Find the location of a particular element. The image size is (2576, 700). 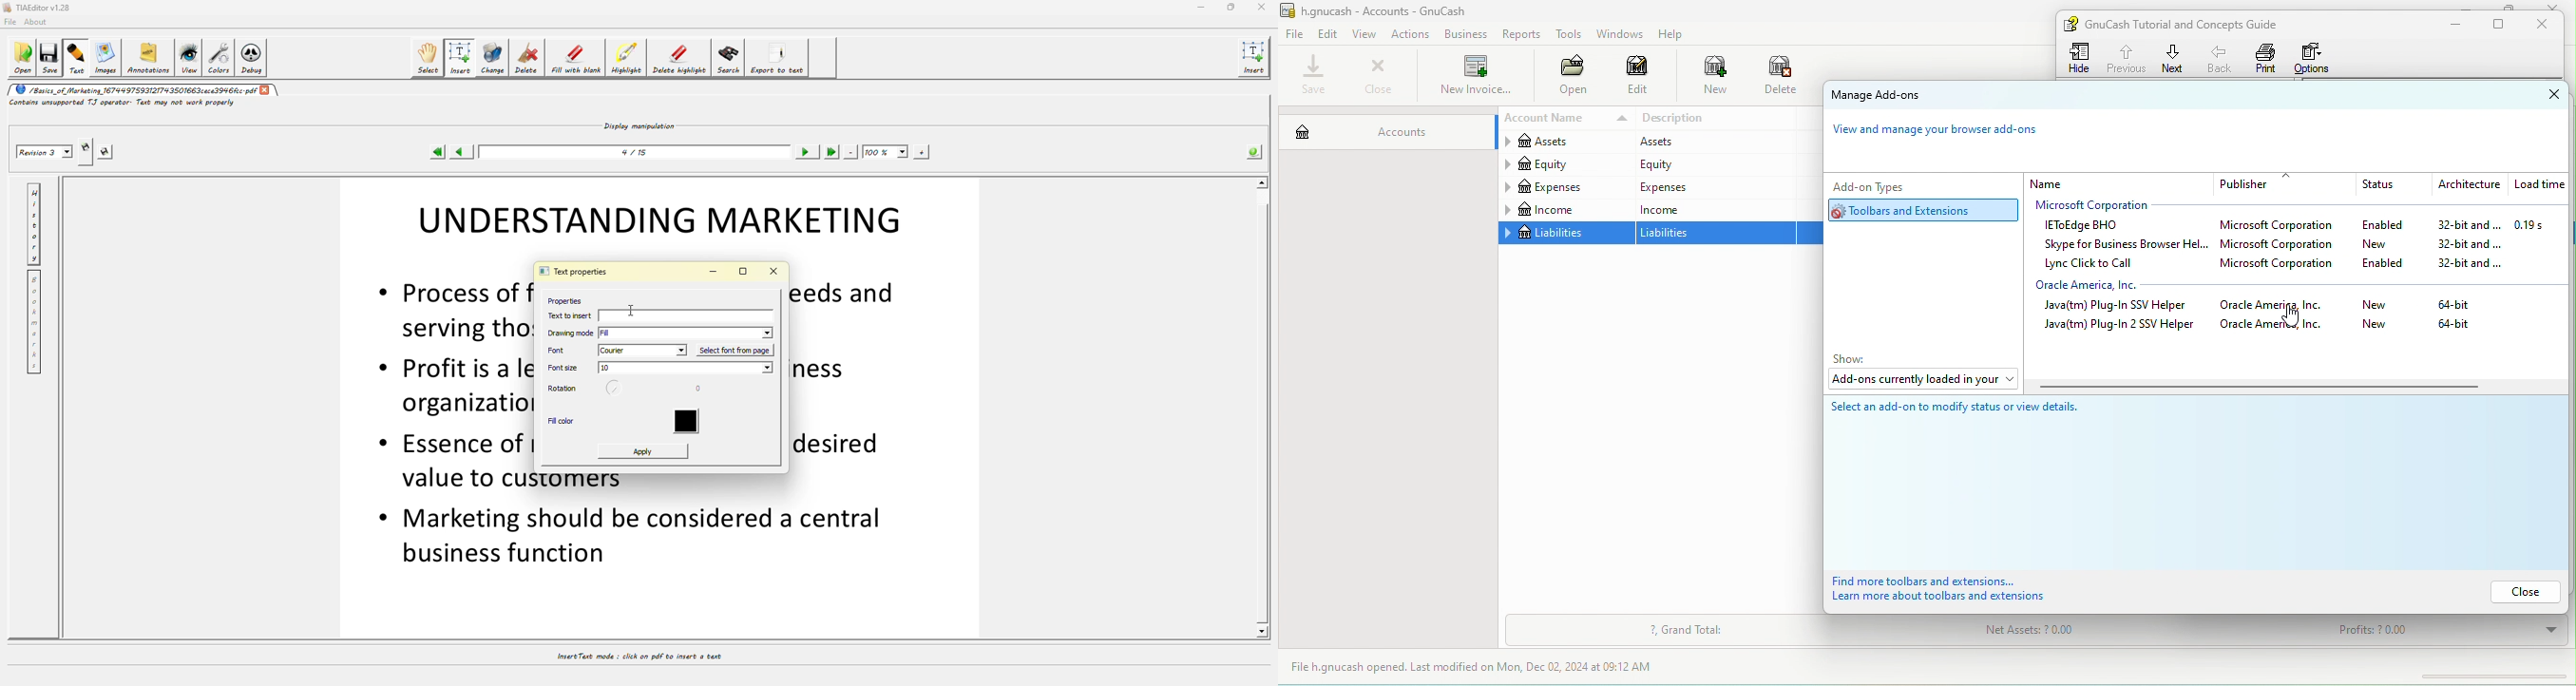

manage add ons  is located at coordinates (1897, 97).